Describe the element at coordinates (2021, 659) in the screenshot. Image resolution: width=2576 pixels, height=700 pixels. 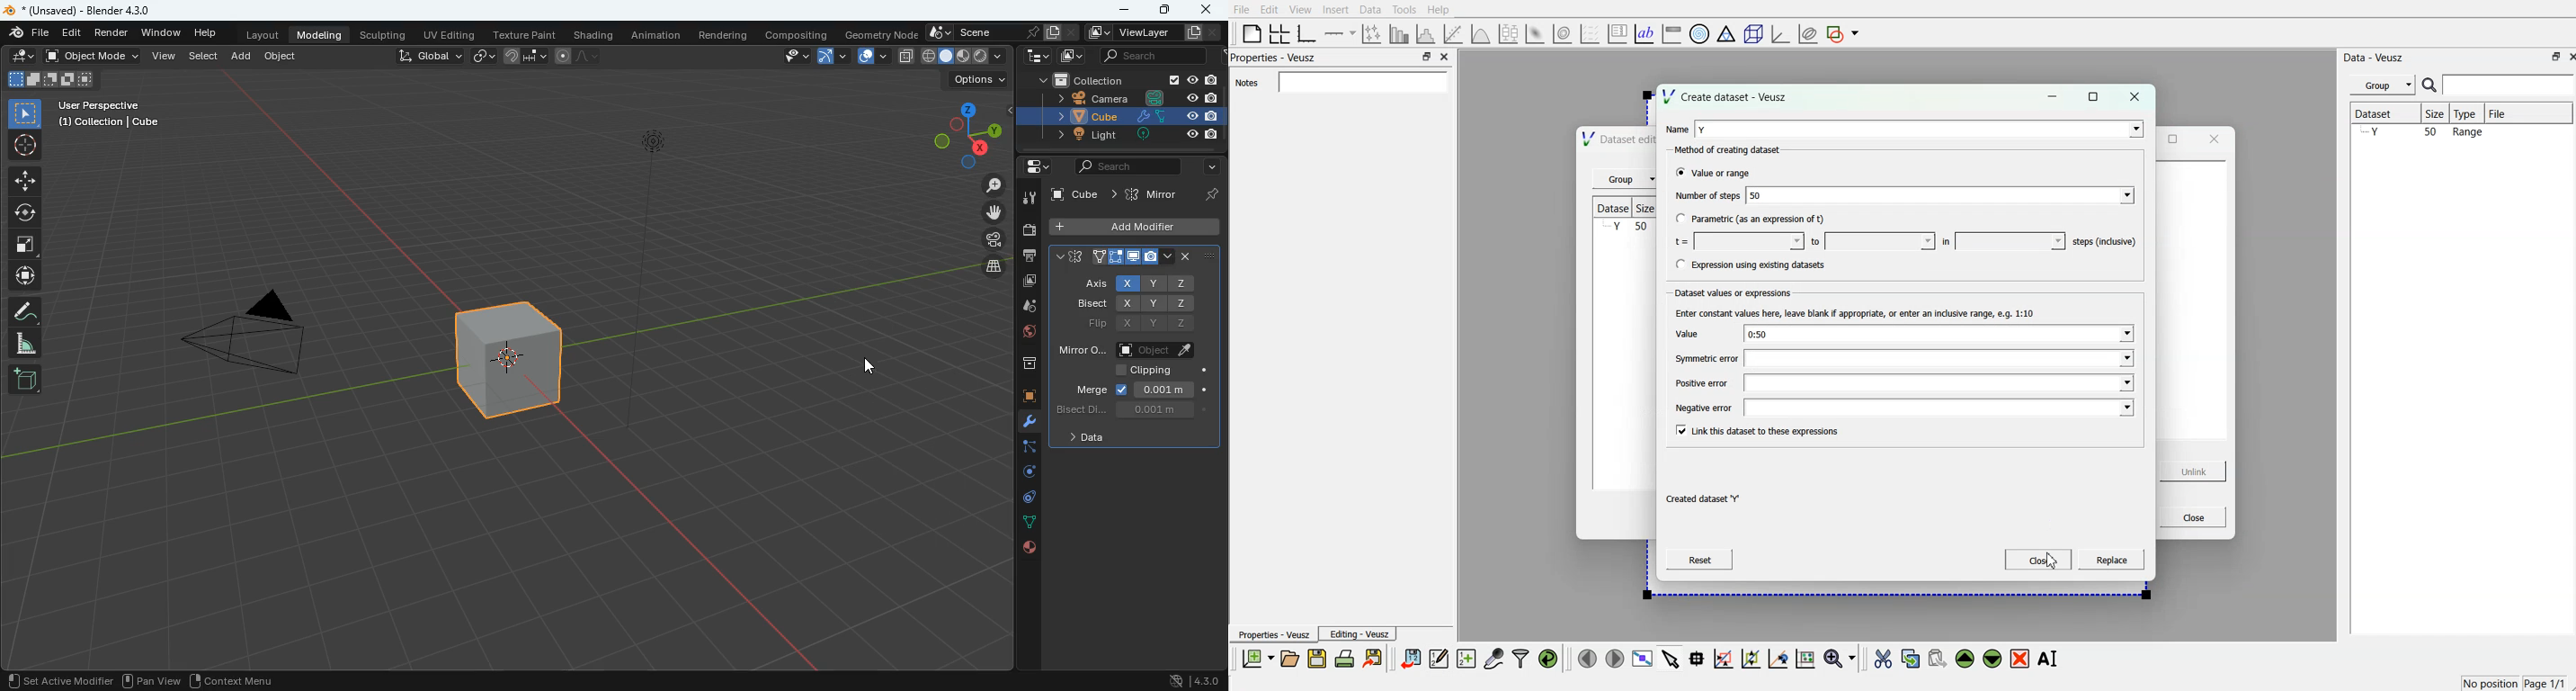
I see `remove the selected widgets` at that location.